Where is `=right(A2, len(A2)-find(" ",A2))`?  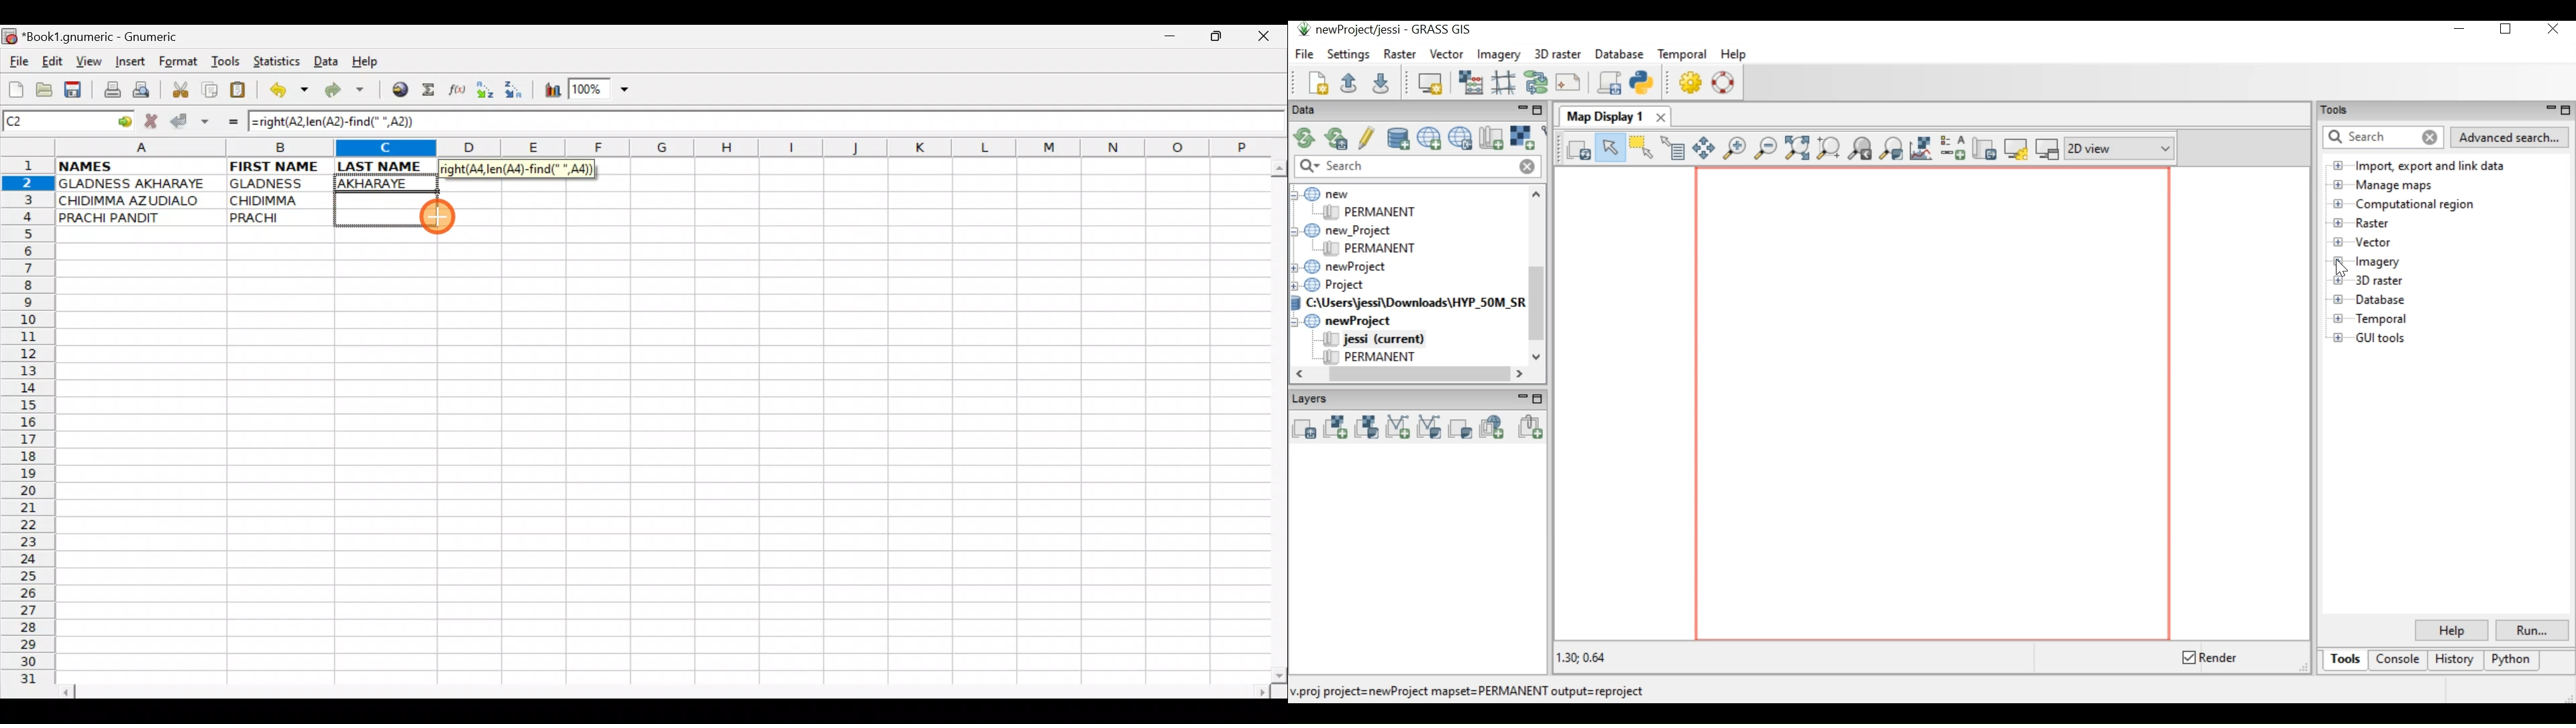
=right(A2, len(A2)-find(" ",A2)) is located at coordinates (517, 169).